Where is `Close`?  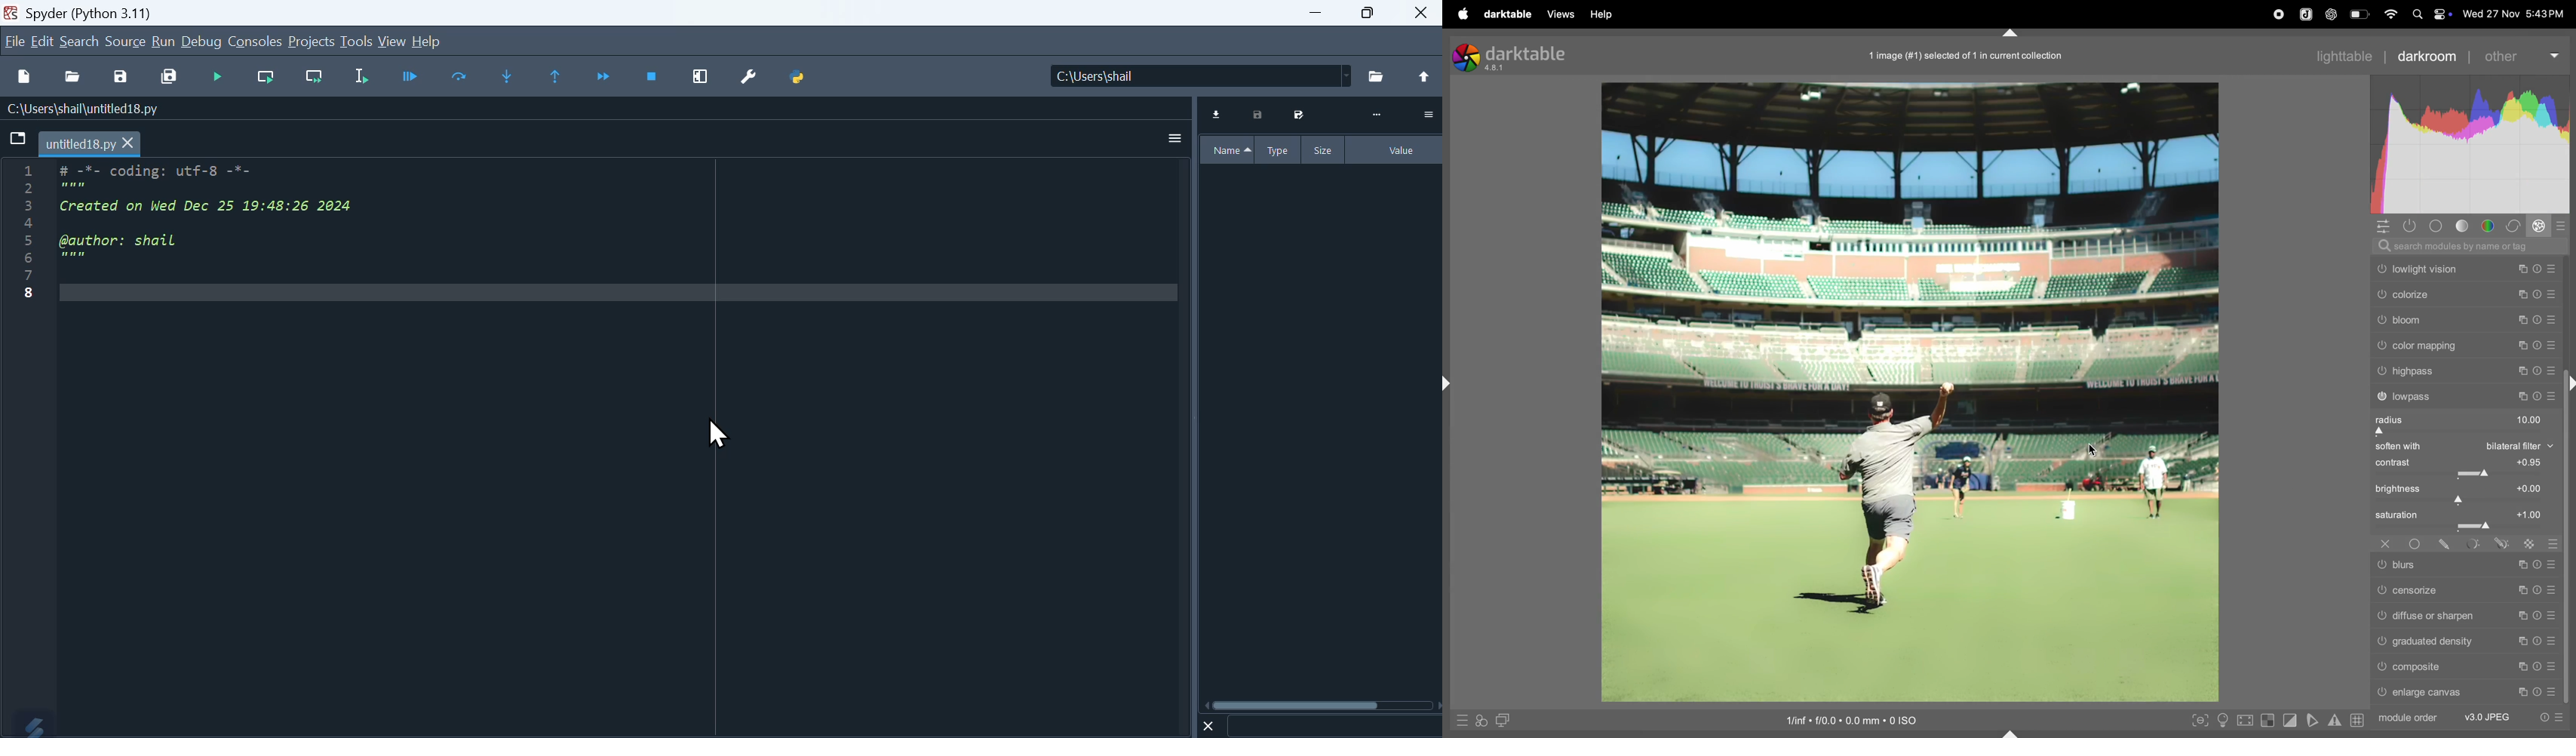
Close is located at coordinates (1423, 13).